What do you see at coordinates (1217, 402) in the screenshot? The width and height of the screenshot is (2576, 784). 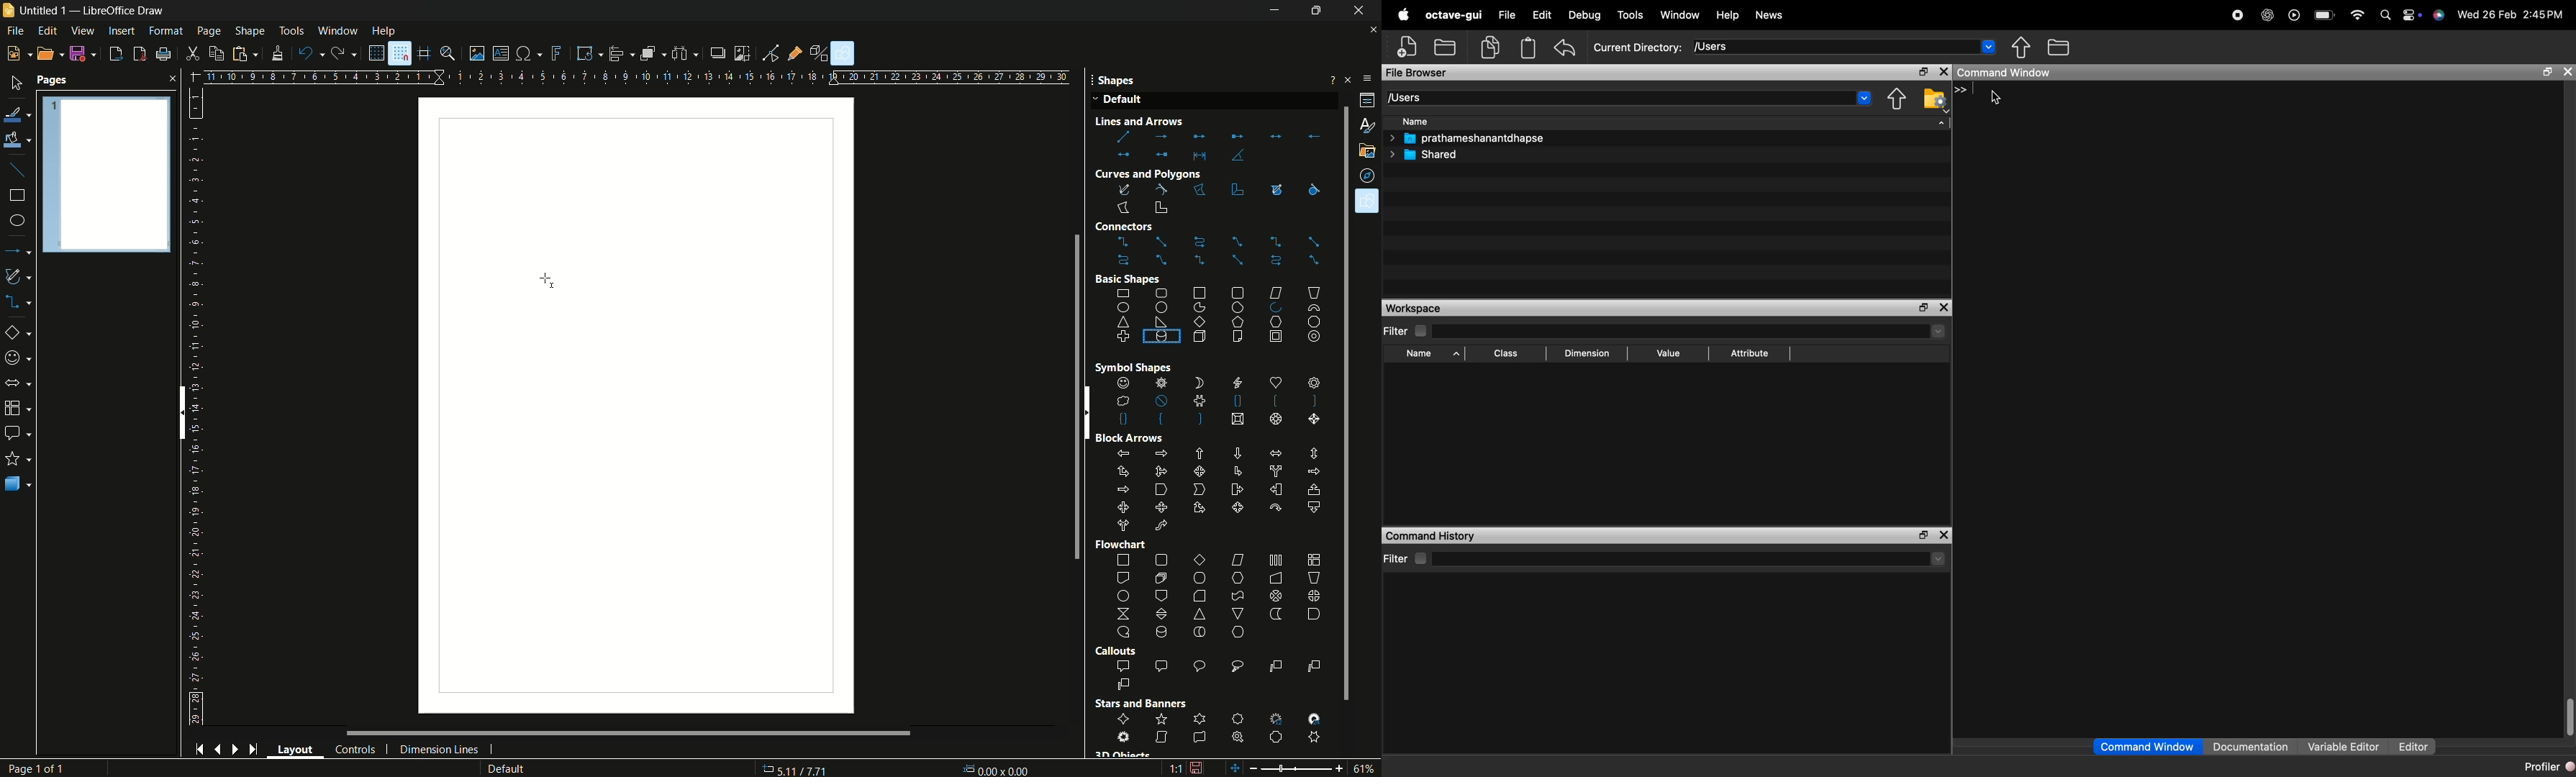 I see `shapes` at bounding box center [1217, 402].